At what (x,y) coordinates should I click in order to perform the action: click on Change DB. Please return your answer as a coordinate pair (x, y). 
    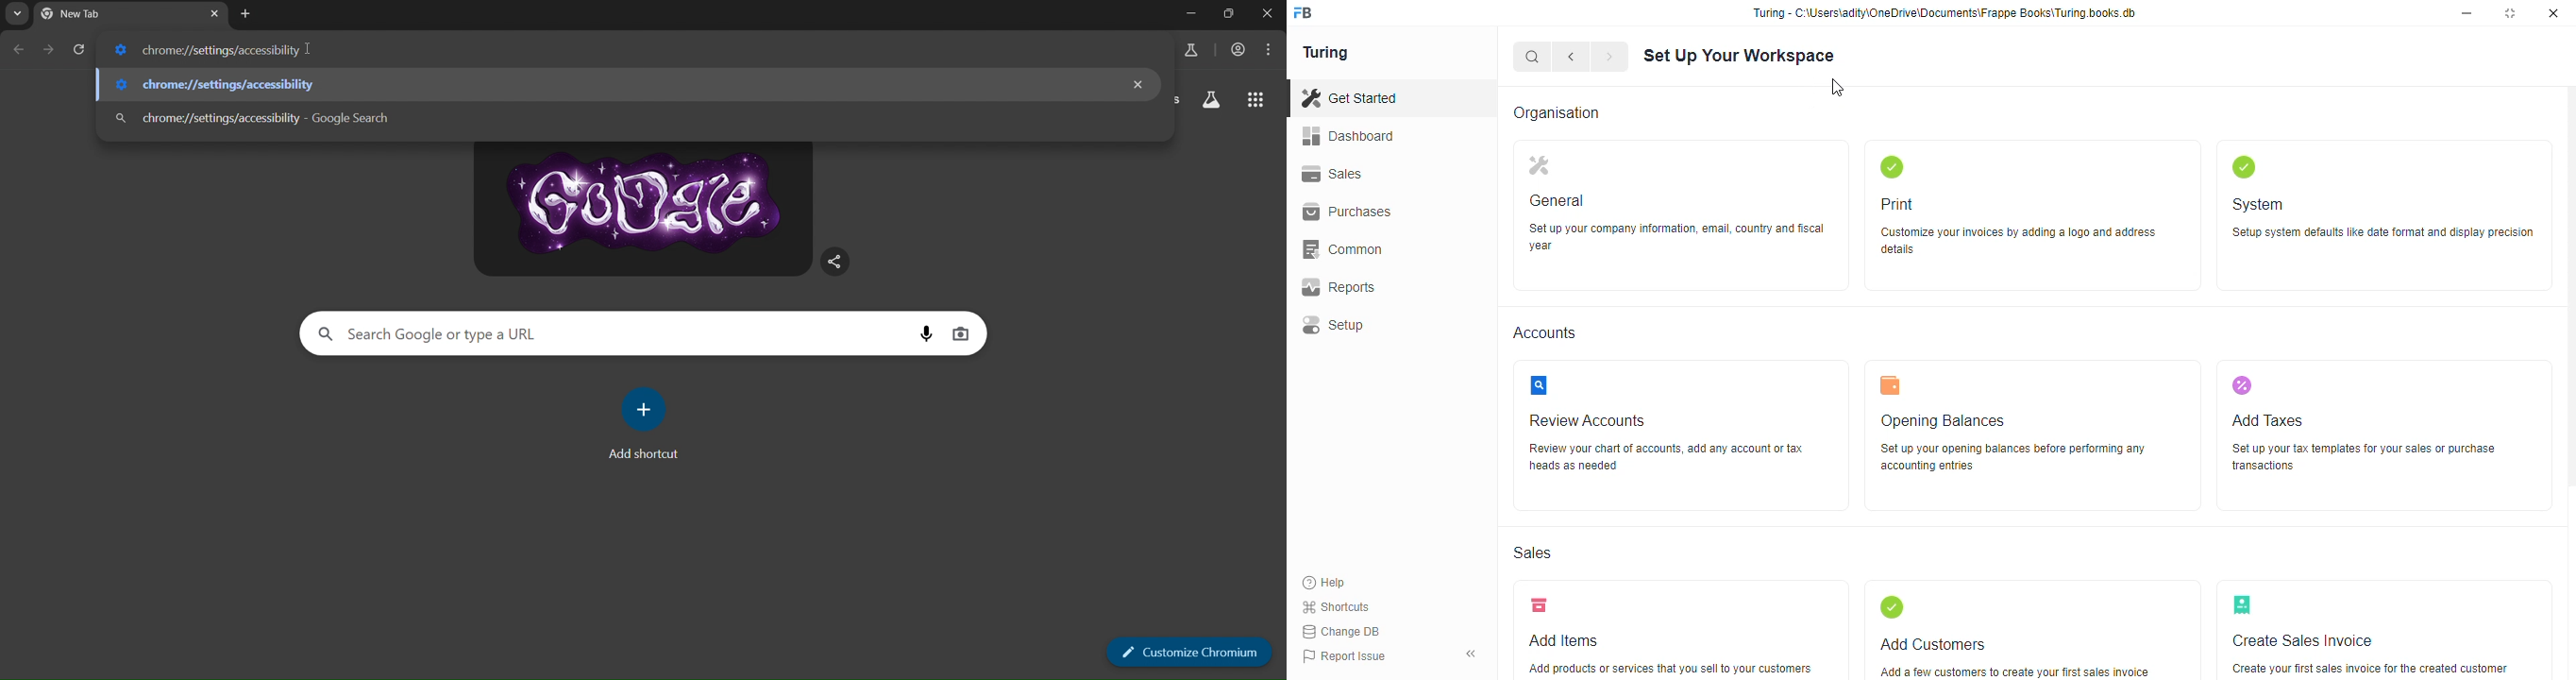
    Looking at the image, I should click on (1343, 633).